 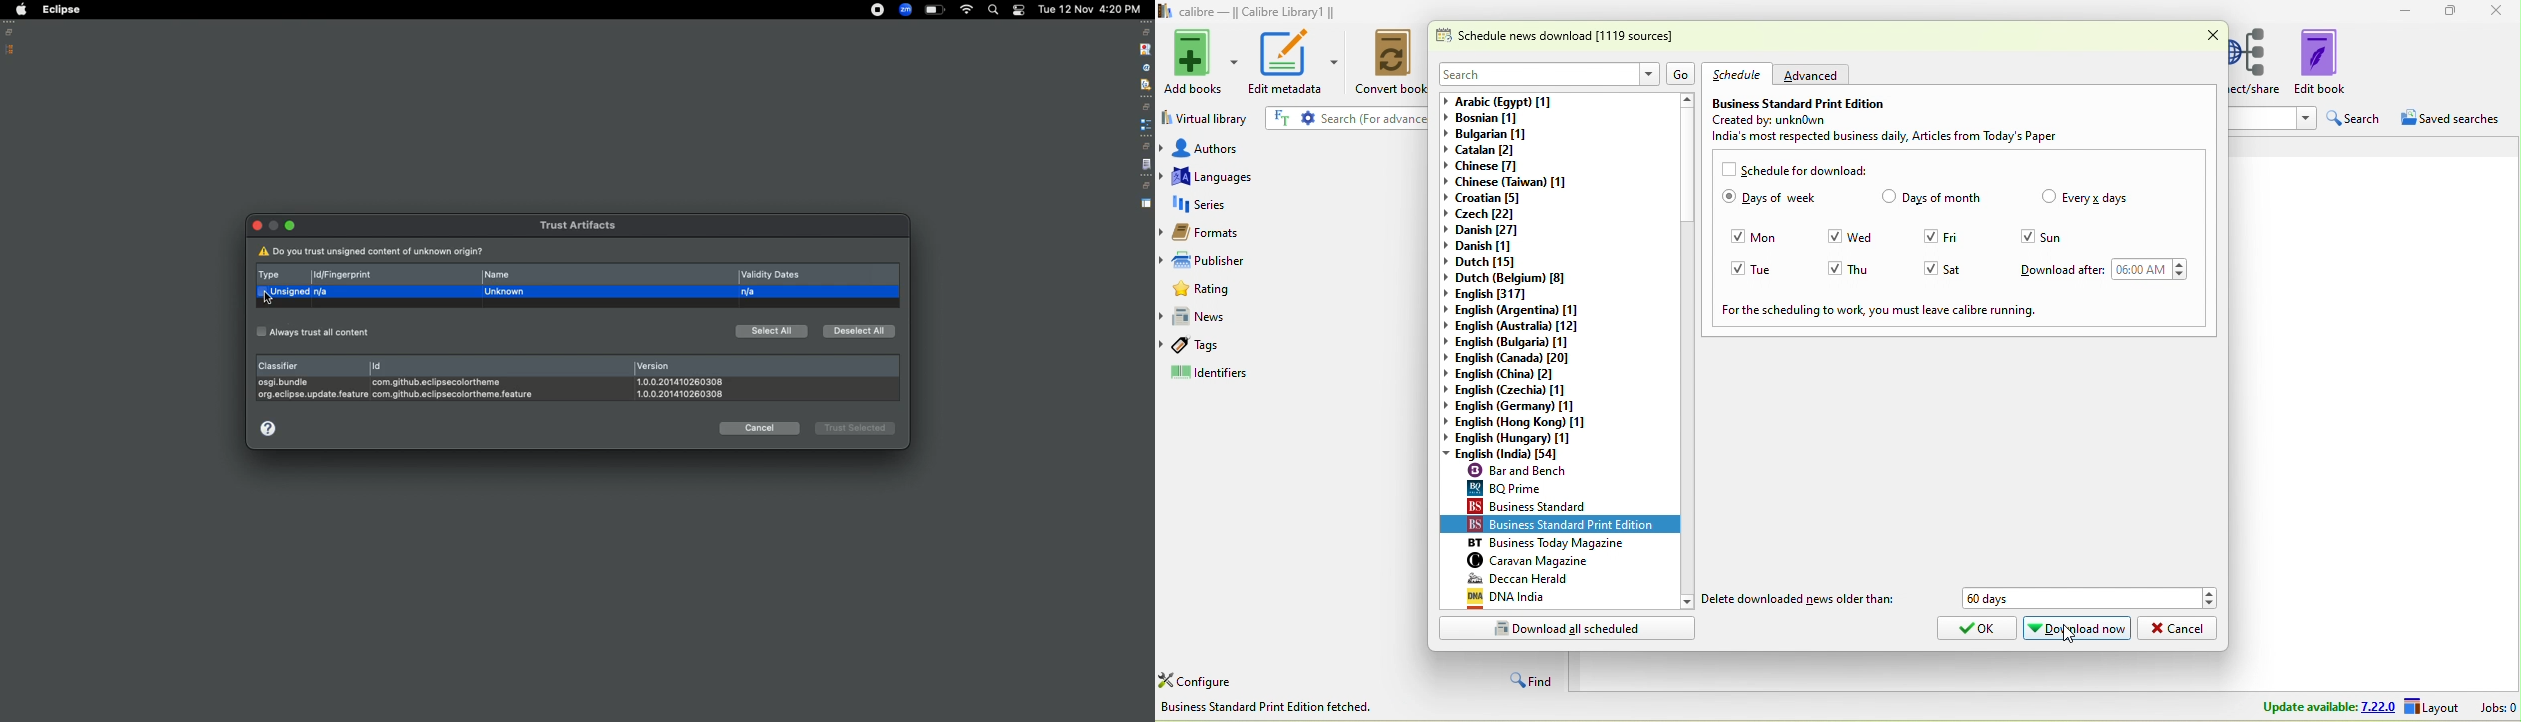 What do you see at coordinates (1146, 165) in the screenshot?
I see `file` at bounding box center [1146, 165].